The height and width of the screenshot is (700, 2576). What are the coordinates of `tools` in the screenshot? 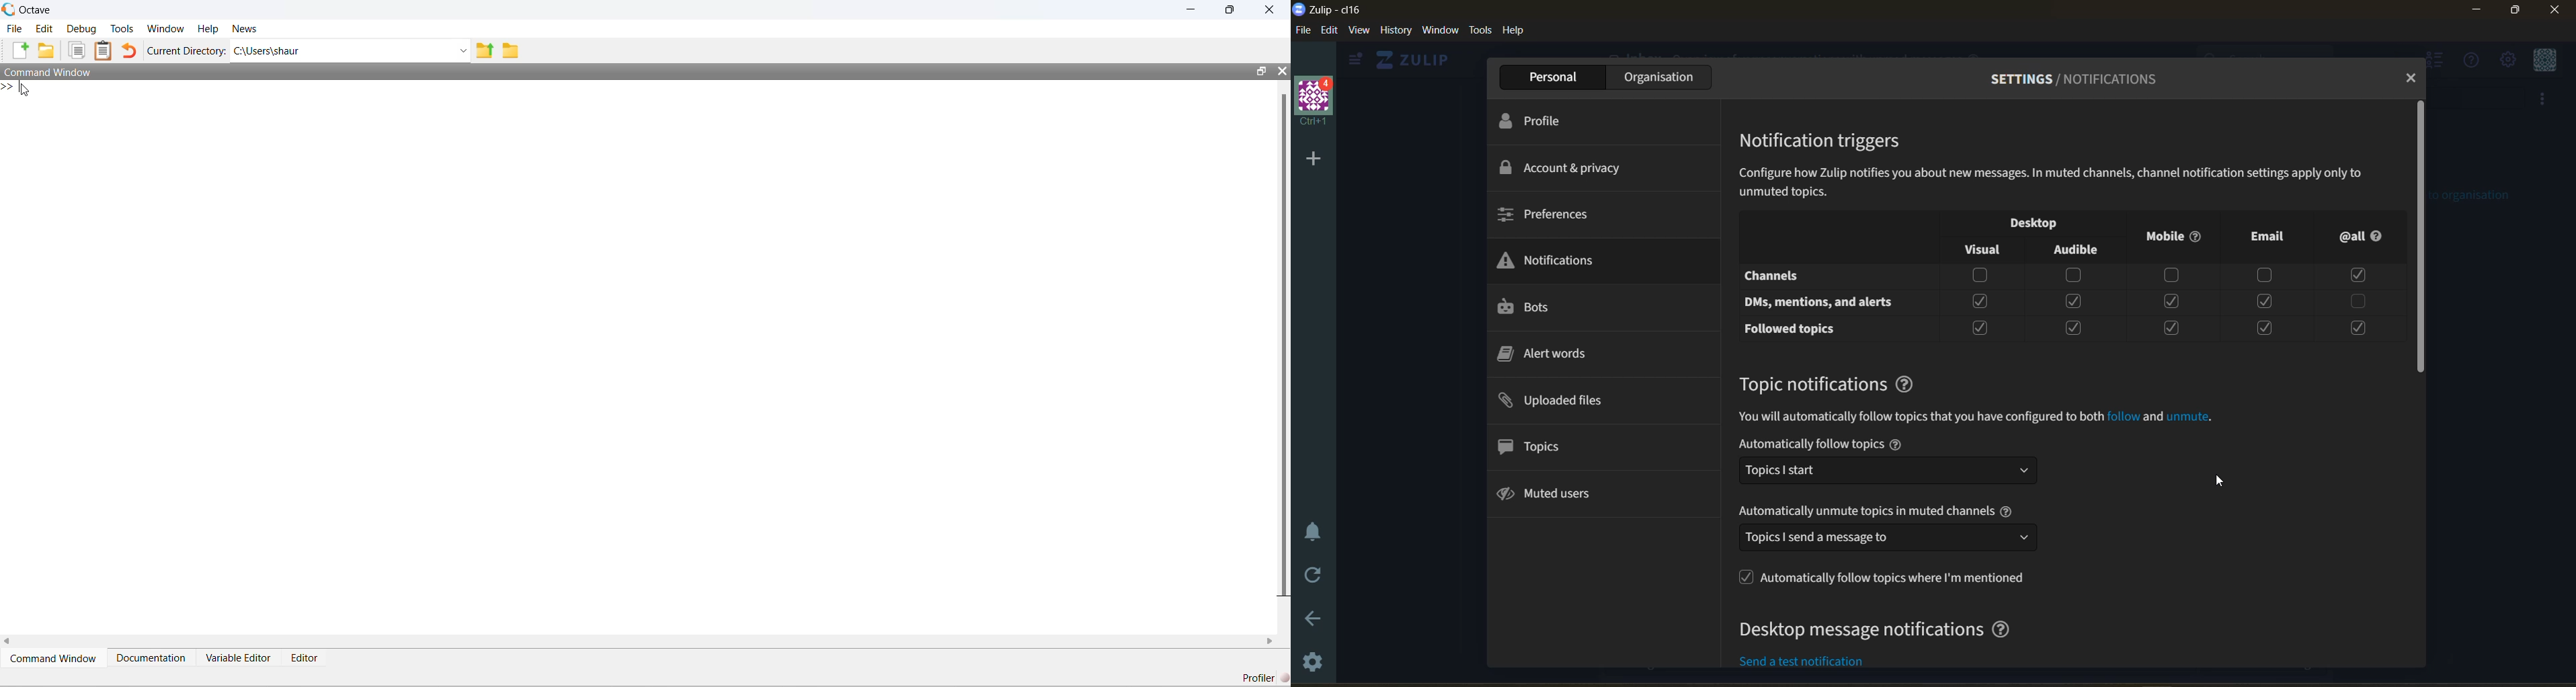 It's located at (1482, 31).